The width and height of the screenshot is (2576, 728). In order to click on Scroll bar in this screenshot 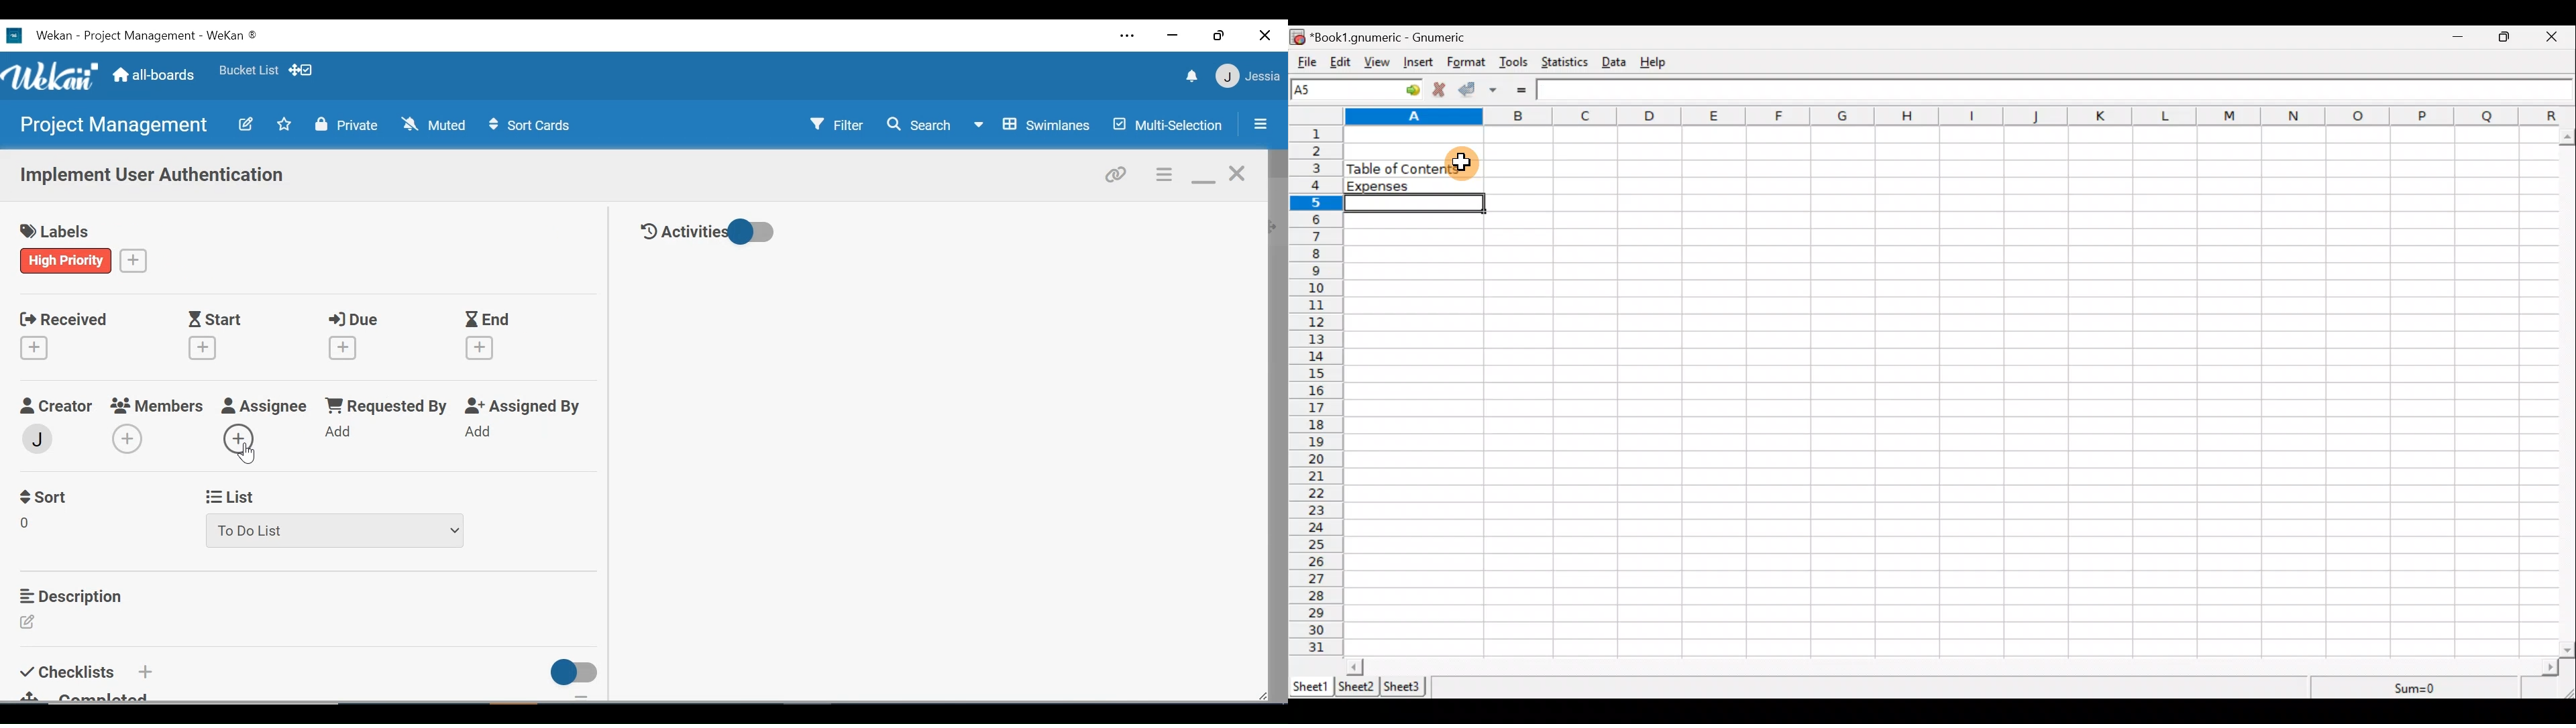, I will do `click(2568, 390)`.